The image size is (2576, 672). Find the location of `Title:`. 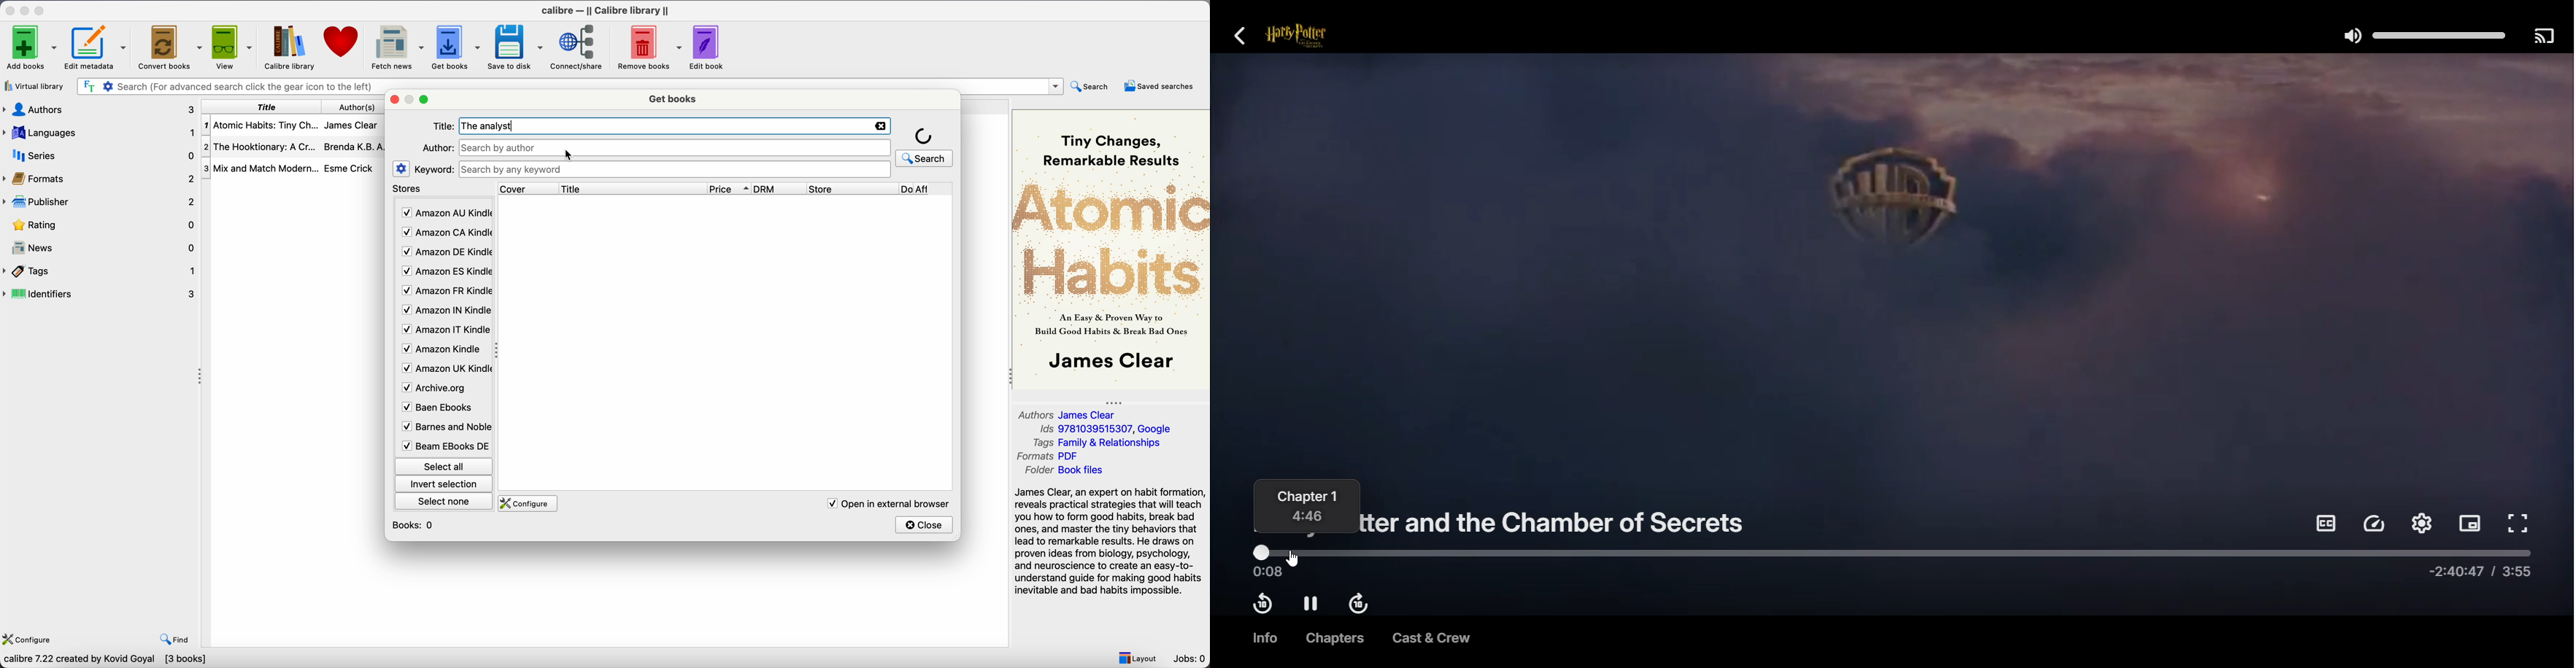

Title: is located at coordinates (445, 126).